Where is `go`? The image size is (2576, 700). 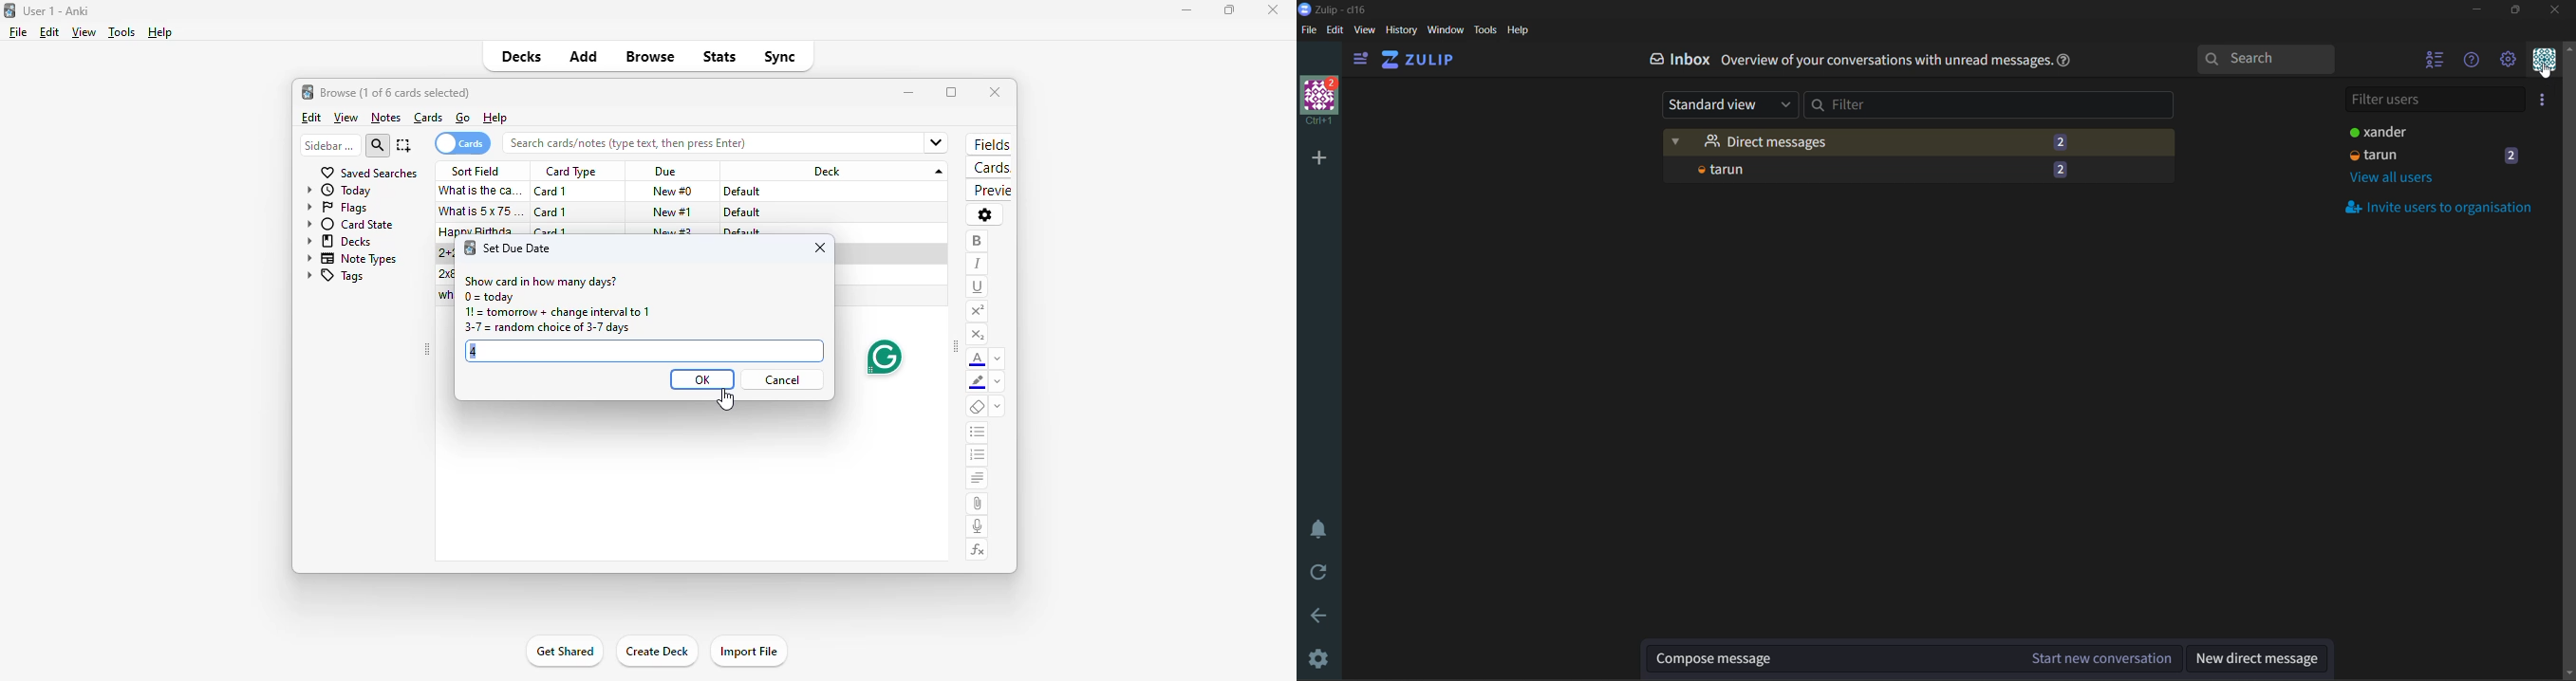
go is located at coordinates (463, 118).